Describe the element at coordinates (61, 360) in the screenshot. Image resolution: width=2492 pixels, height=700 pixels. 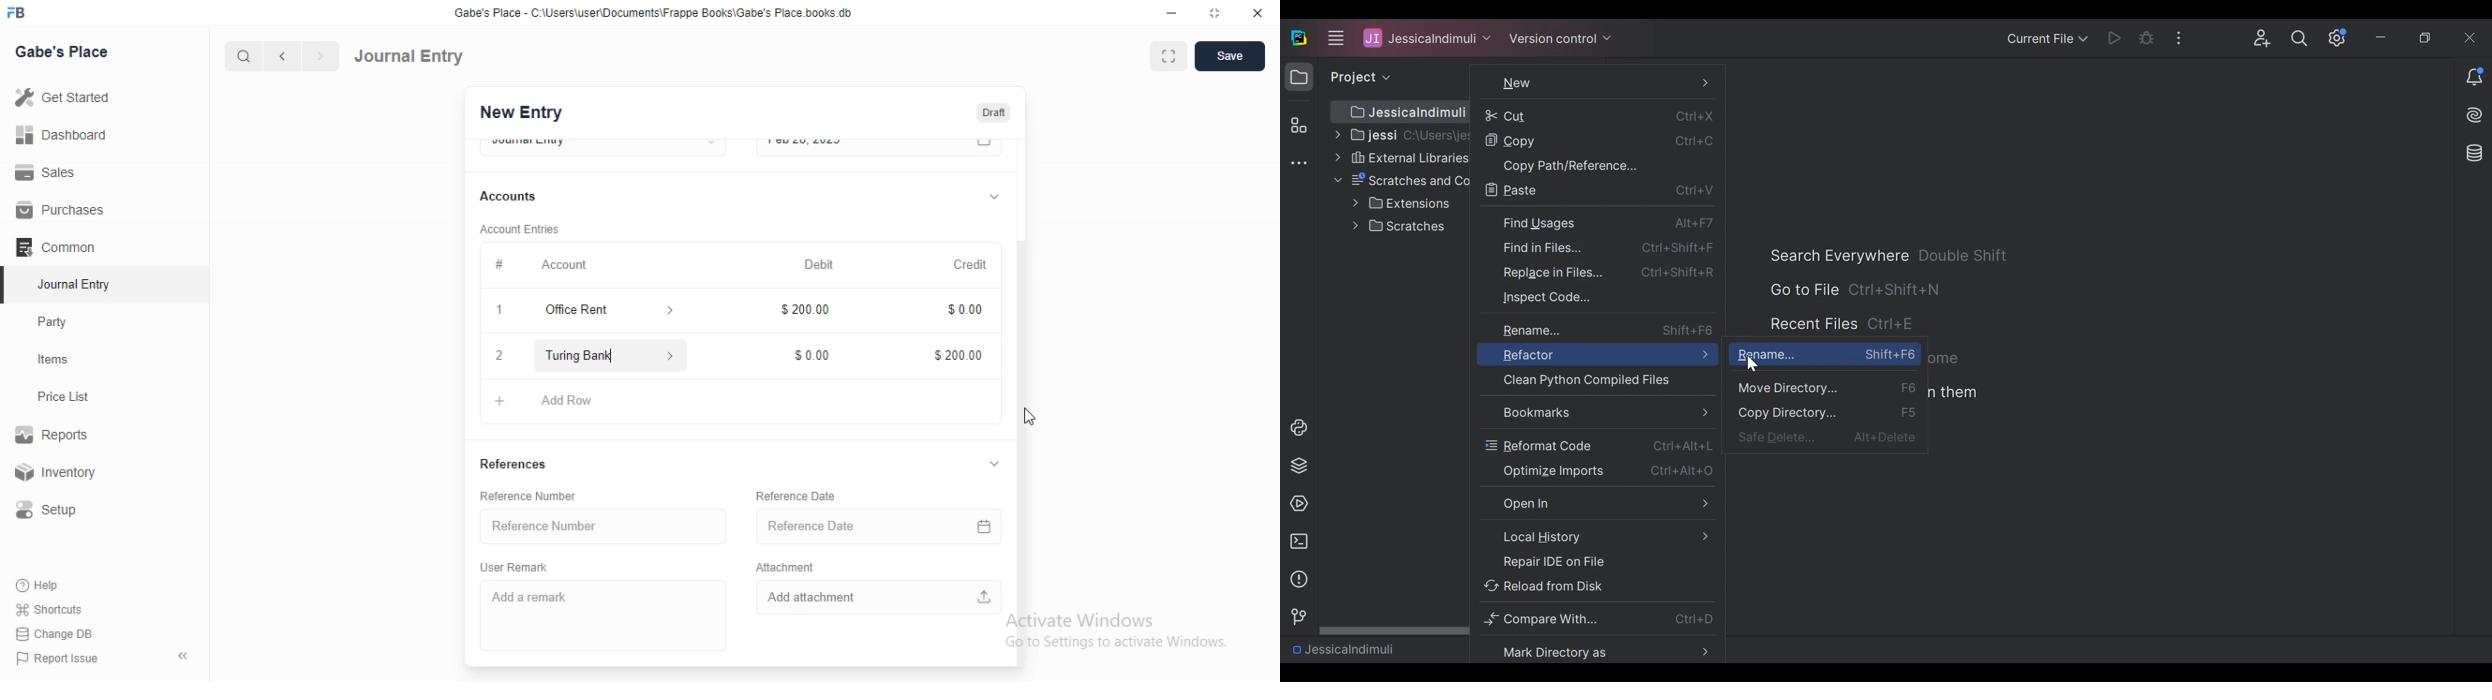
I see `tems` at that location.